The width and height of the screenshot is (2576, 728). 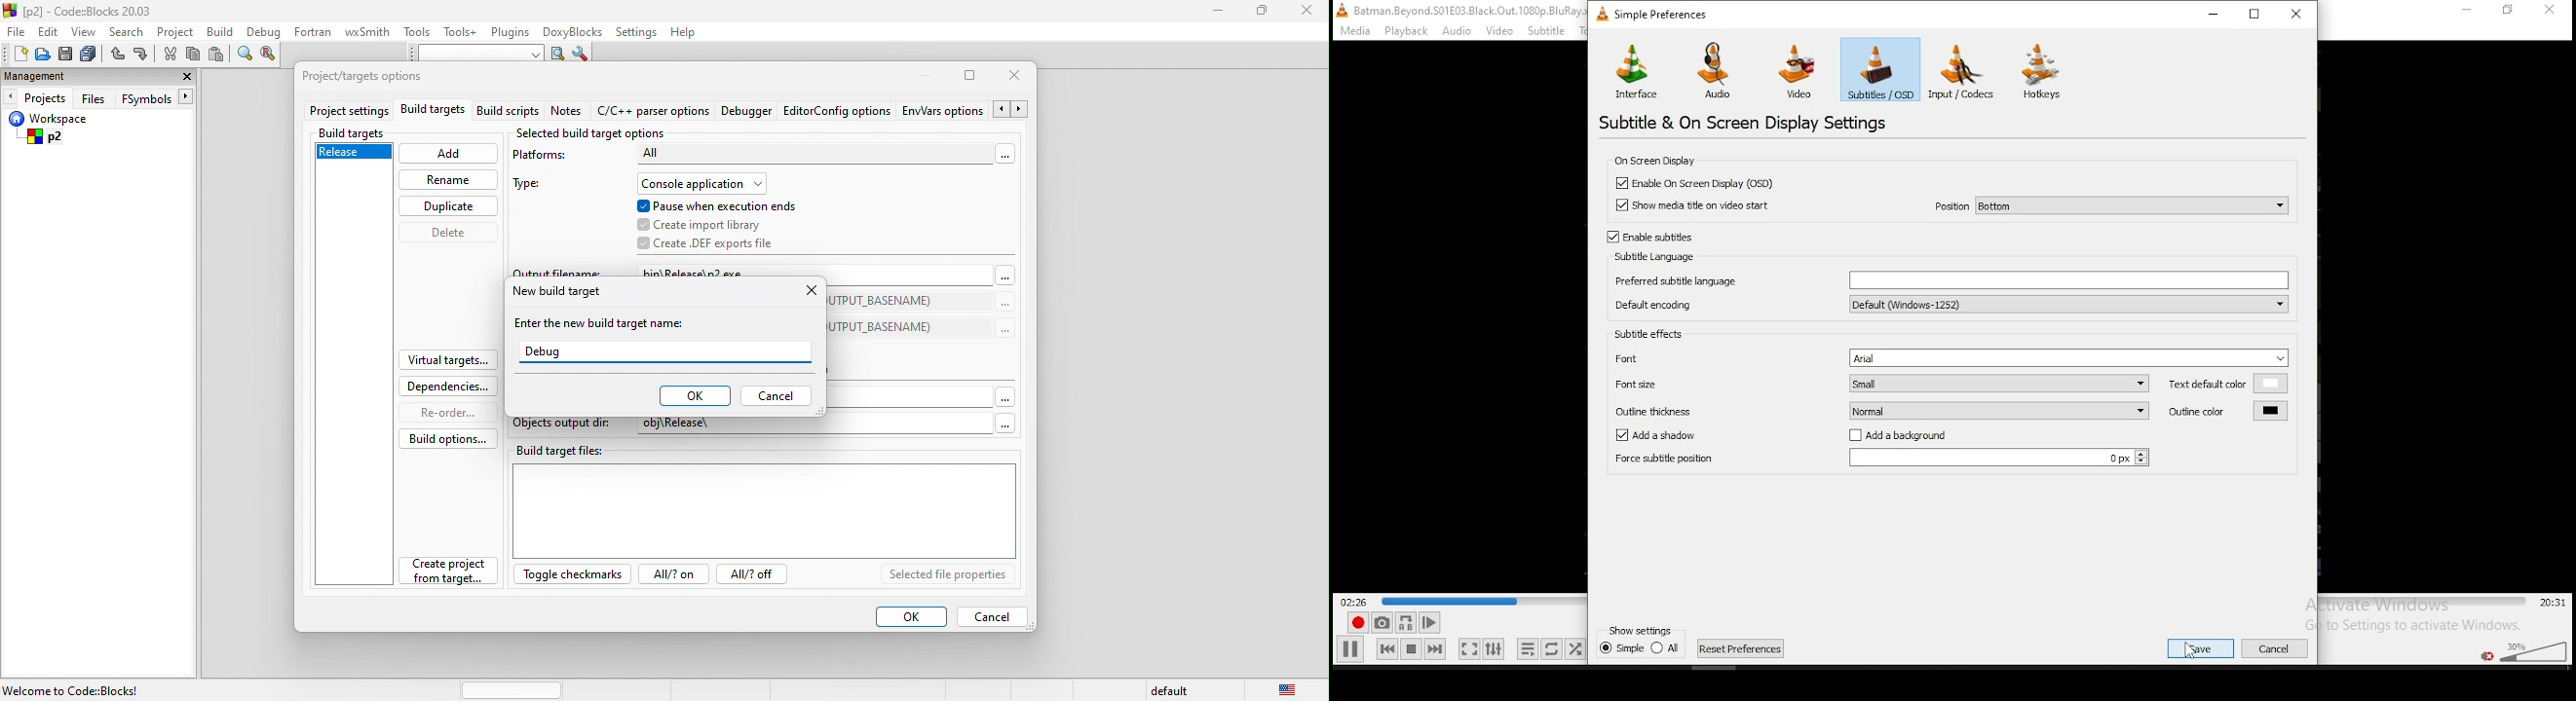 I want to click on cursor movement, so click(x=435, y=157).